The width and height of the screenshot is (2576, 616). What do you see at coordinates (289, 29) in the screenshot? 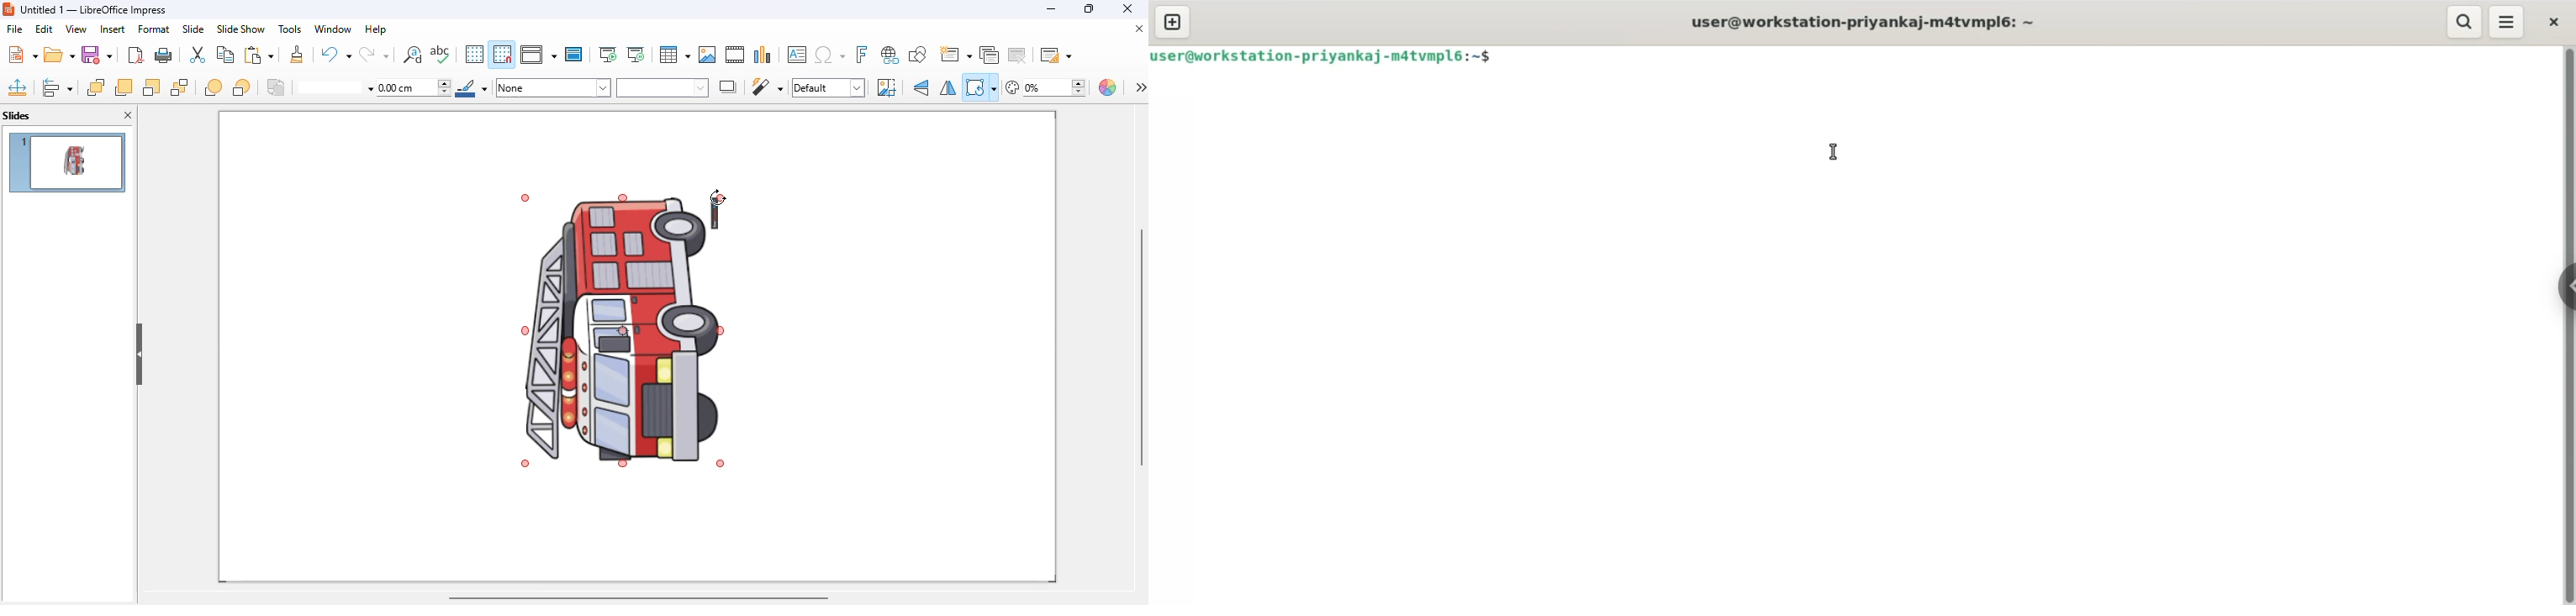
I see `tools` at bounding box center [289, 29].